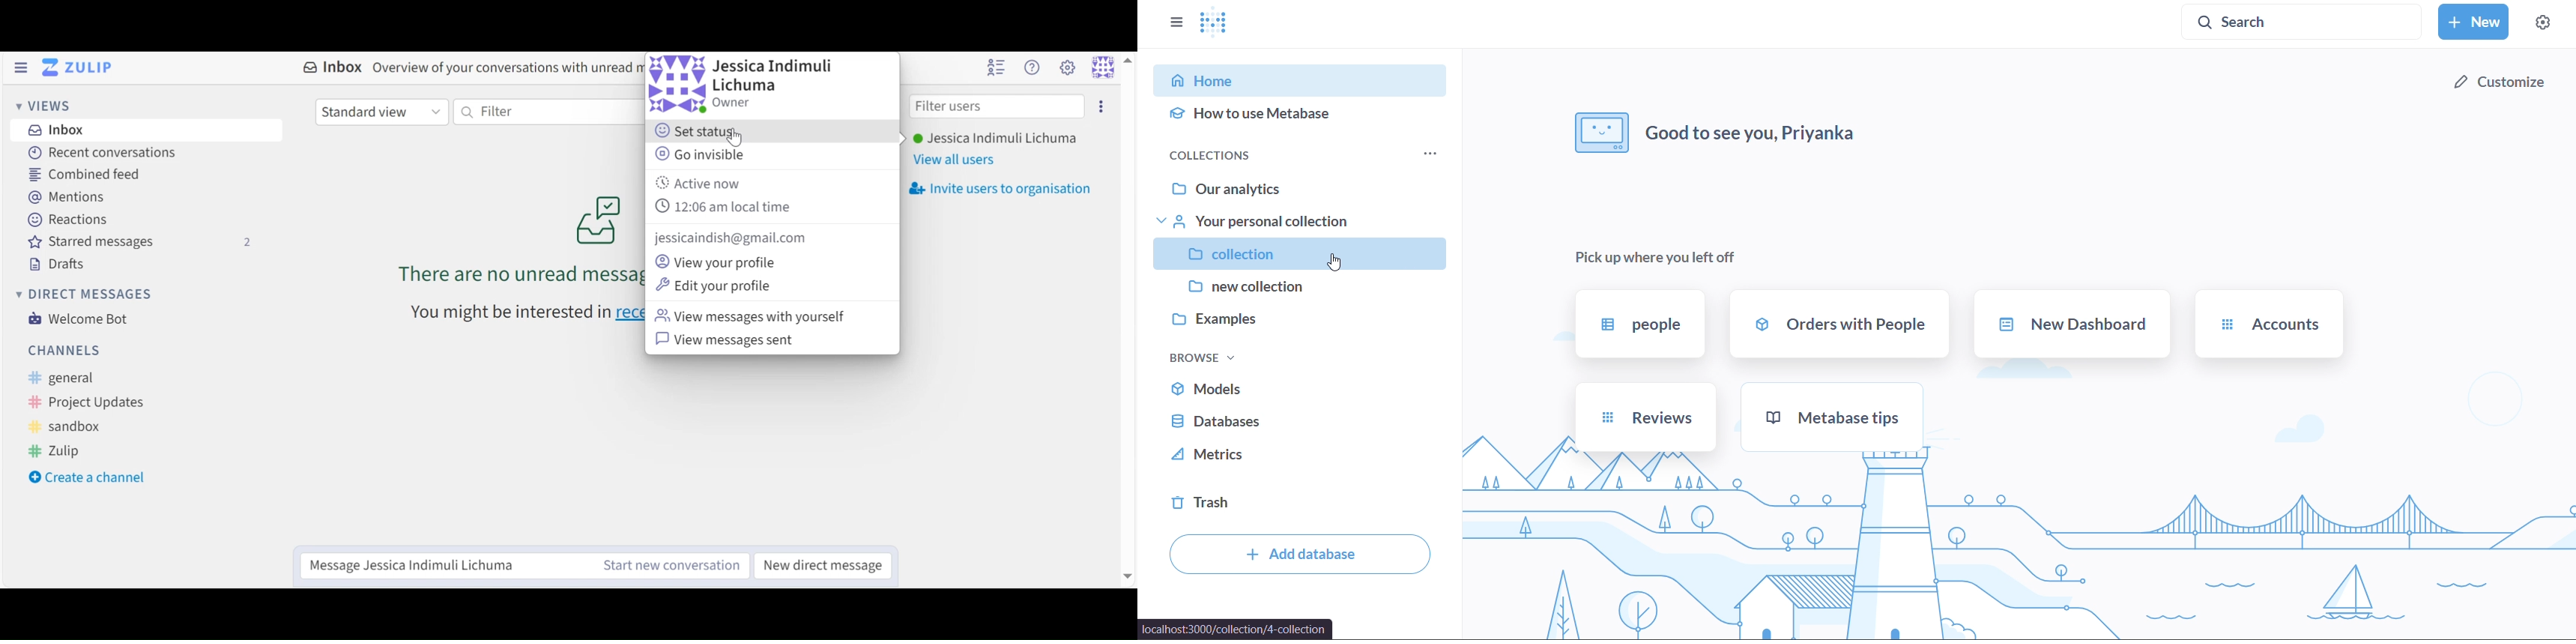 This screenshot has height=644, width=2576. What do you see at coordinates (70, 220) in the screenshot?
I see `Reactions` at bounding box center [70, 220].